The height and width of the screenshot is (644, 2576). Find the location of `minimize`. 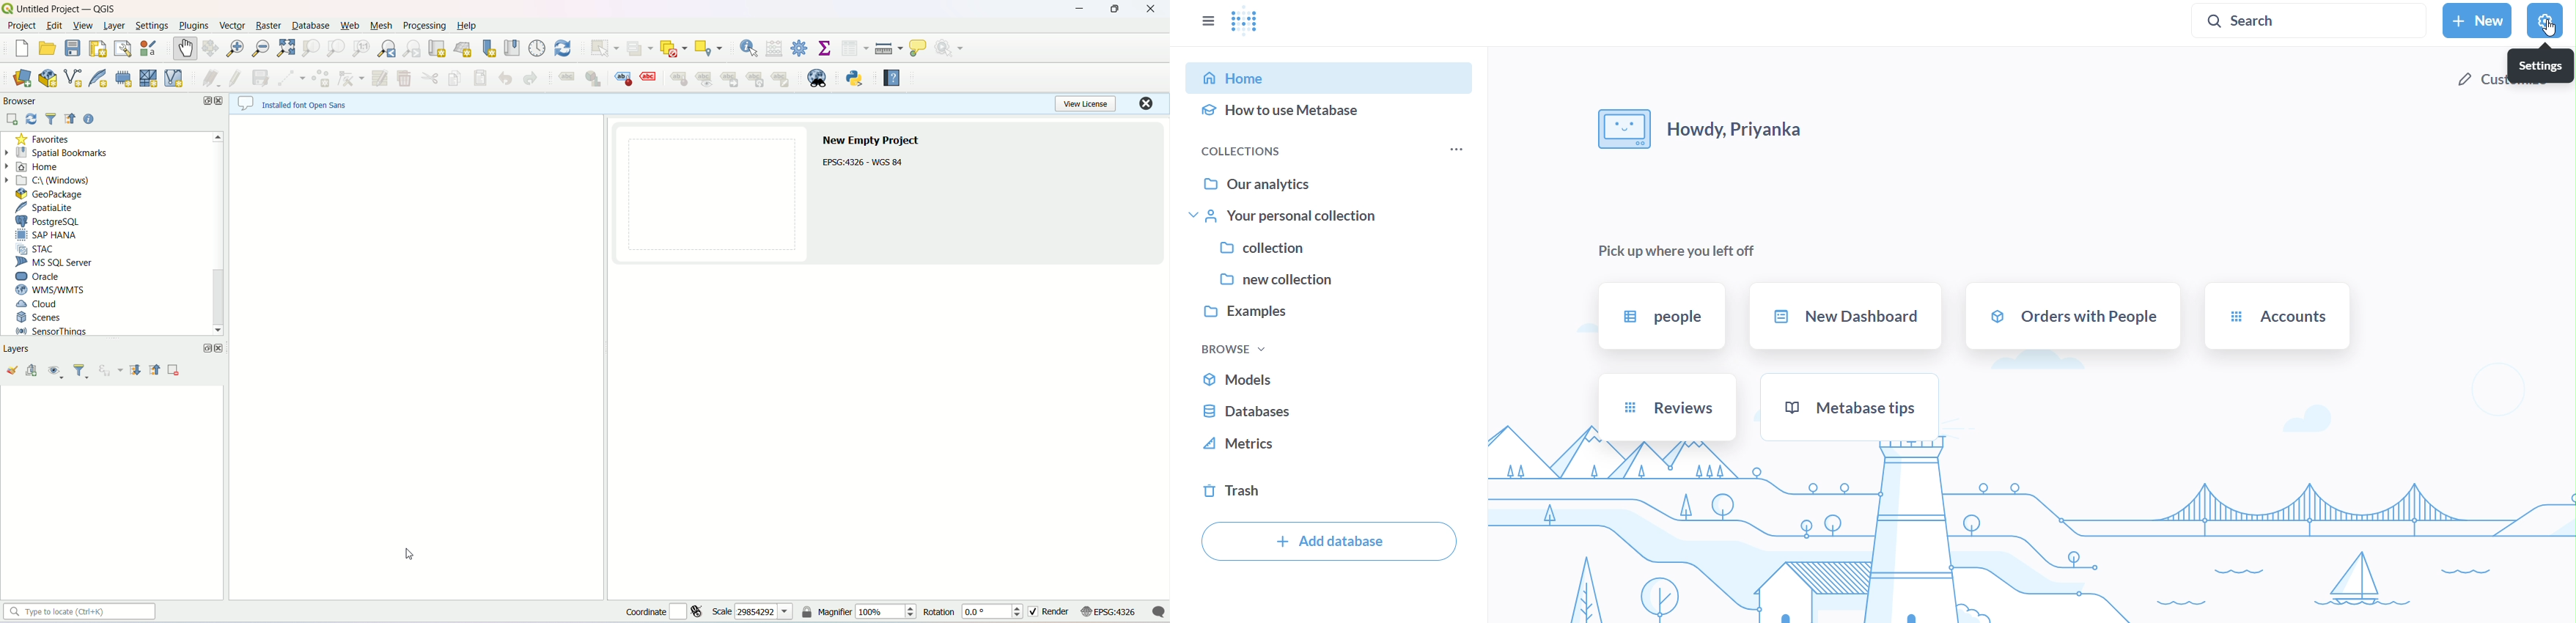

minimize is located at coordinates (1078, 12).